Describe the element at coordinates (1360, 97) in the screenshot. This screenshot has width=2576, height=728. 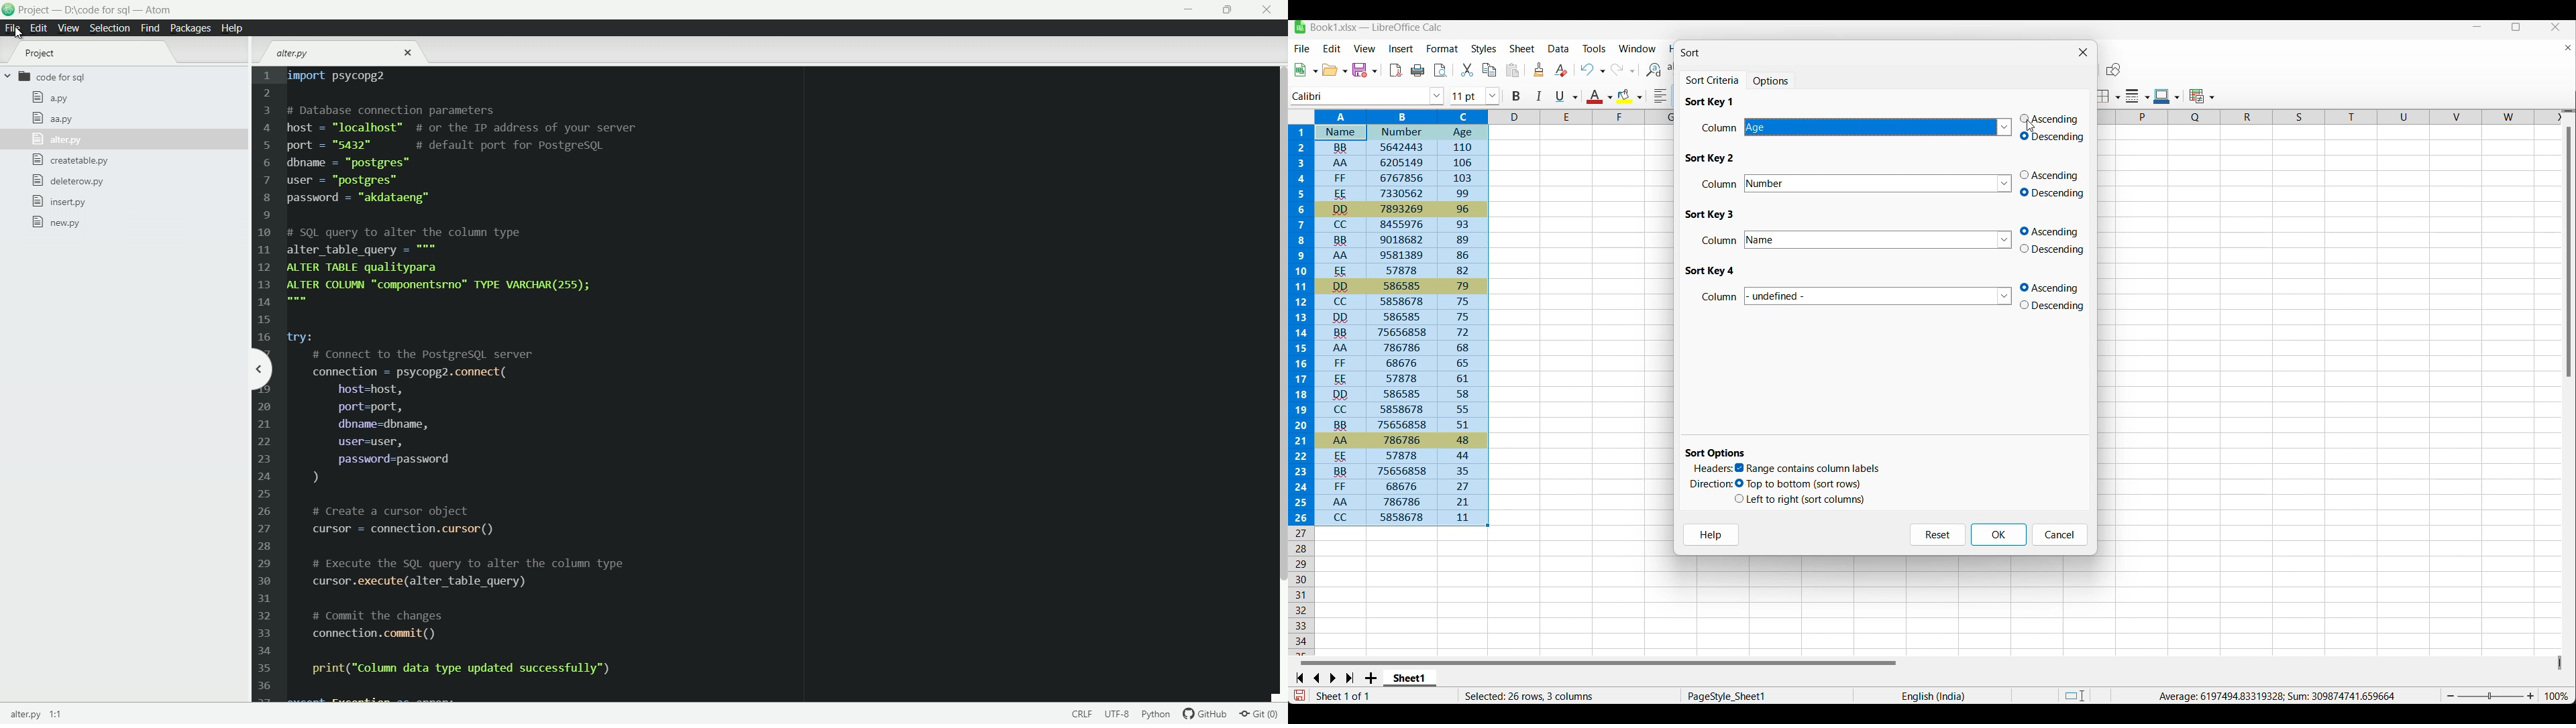
I see `Input font` at that location.